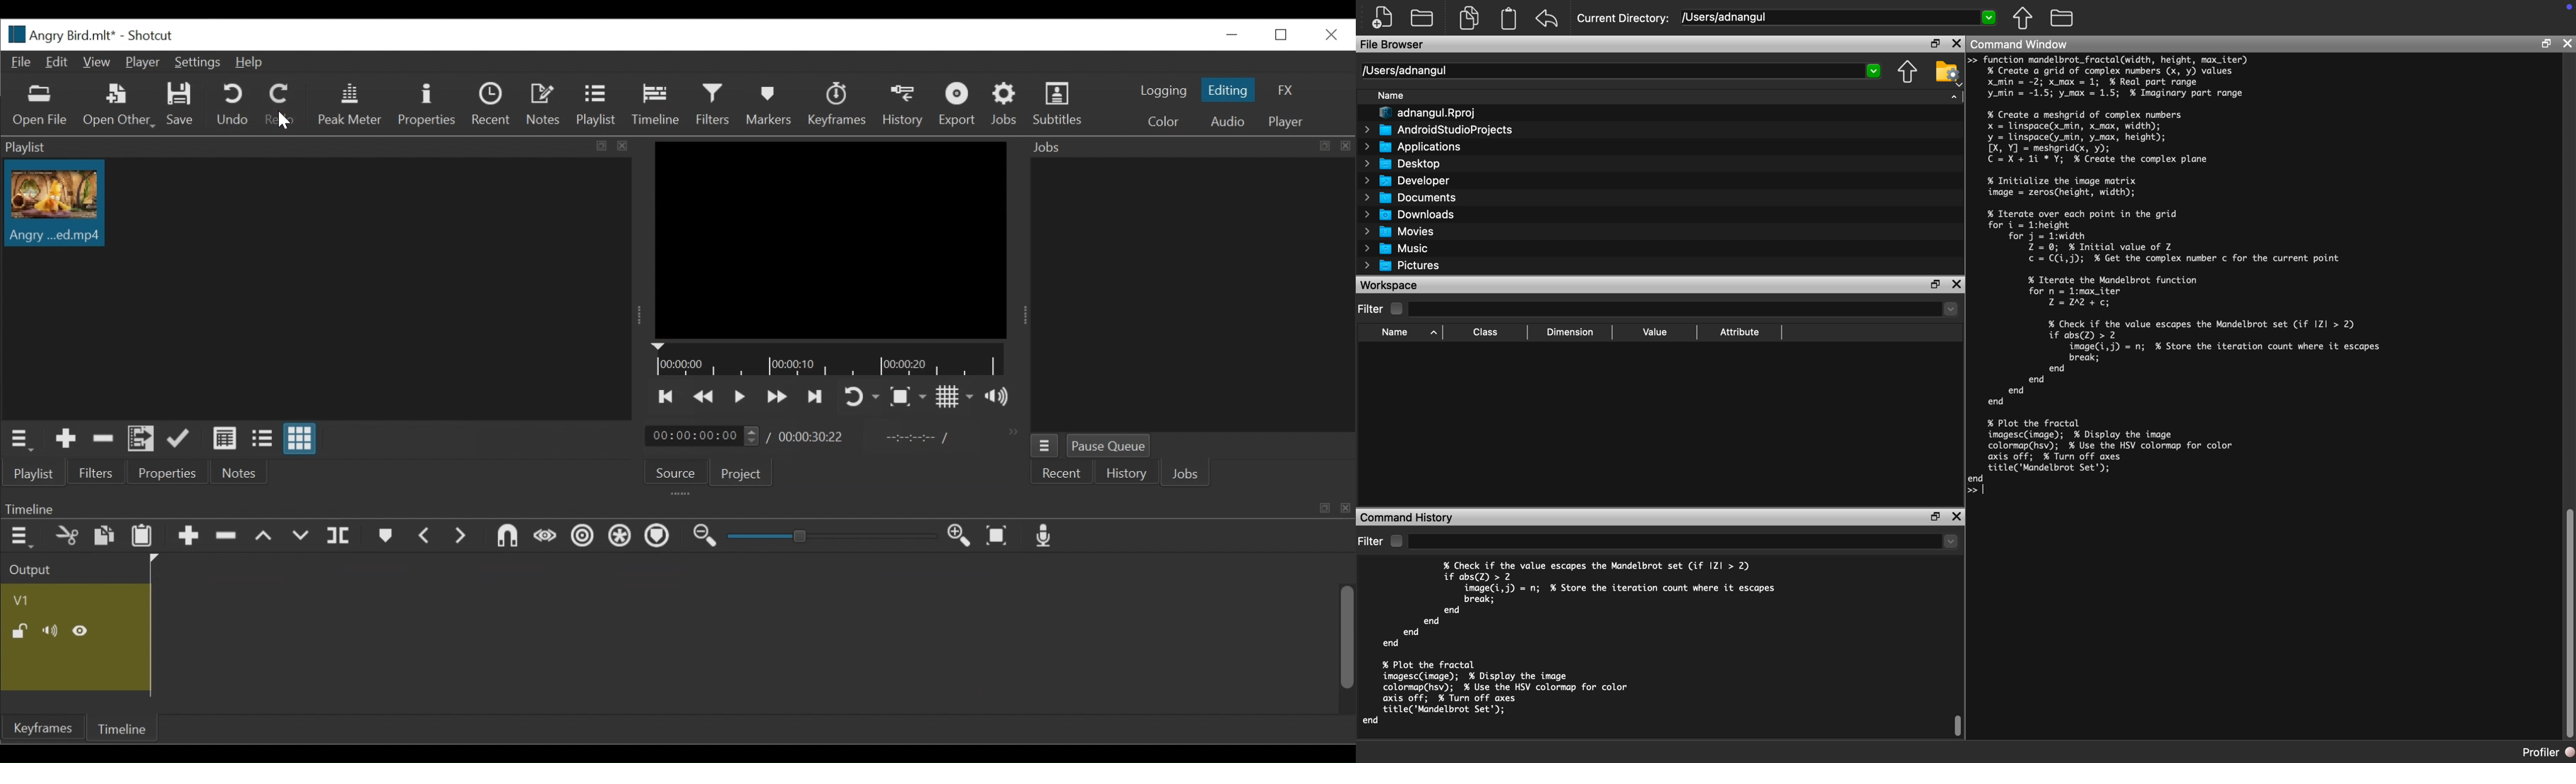 Image resolution: width=2576 pixels, height=784 pixels. I want to click on Add Source to the playlist, so click(66, 439).